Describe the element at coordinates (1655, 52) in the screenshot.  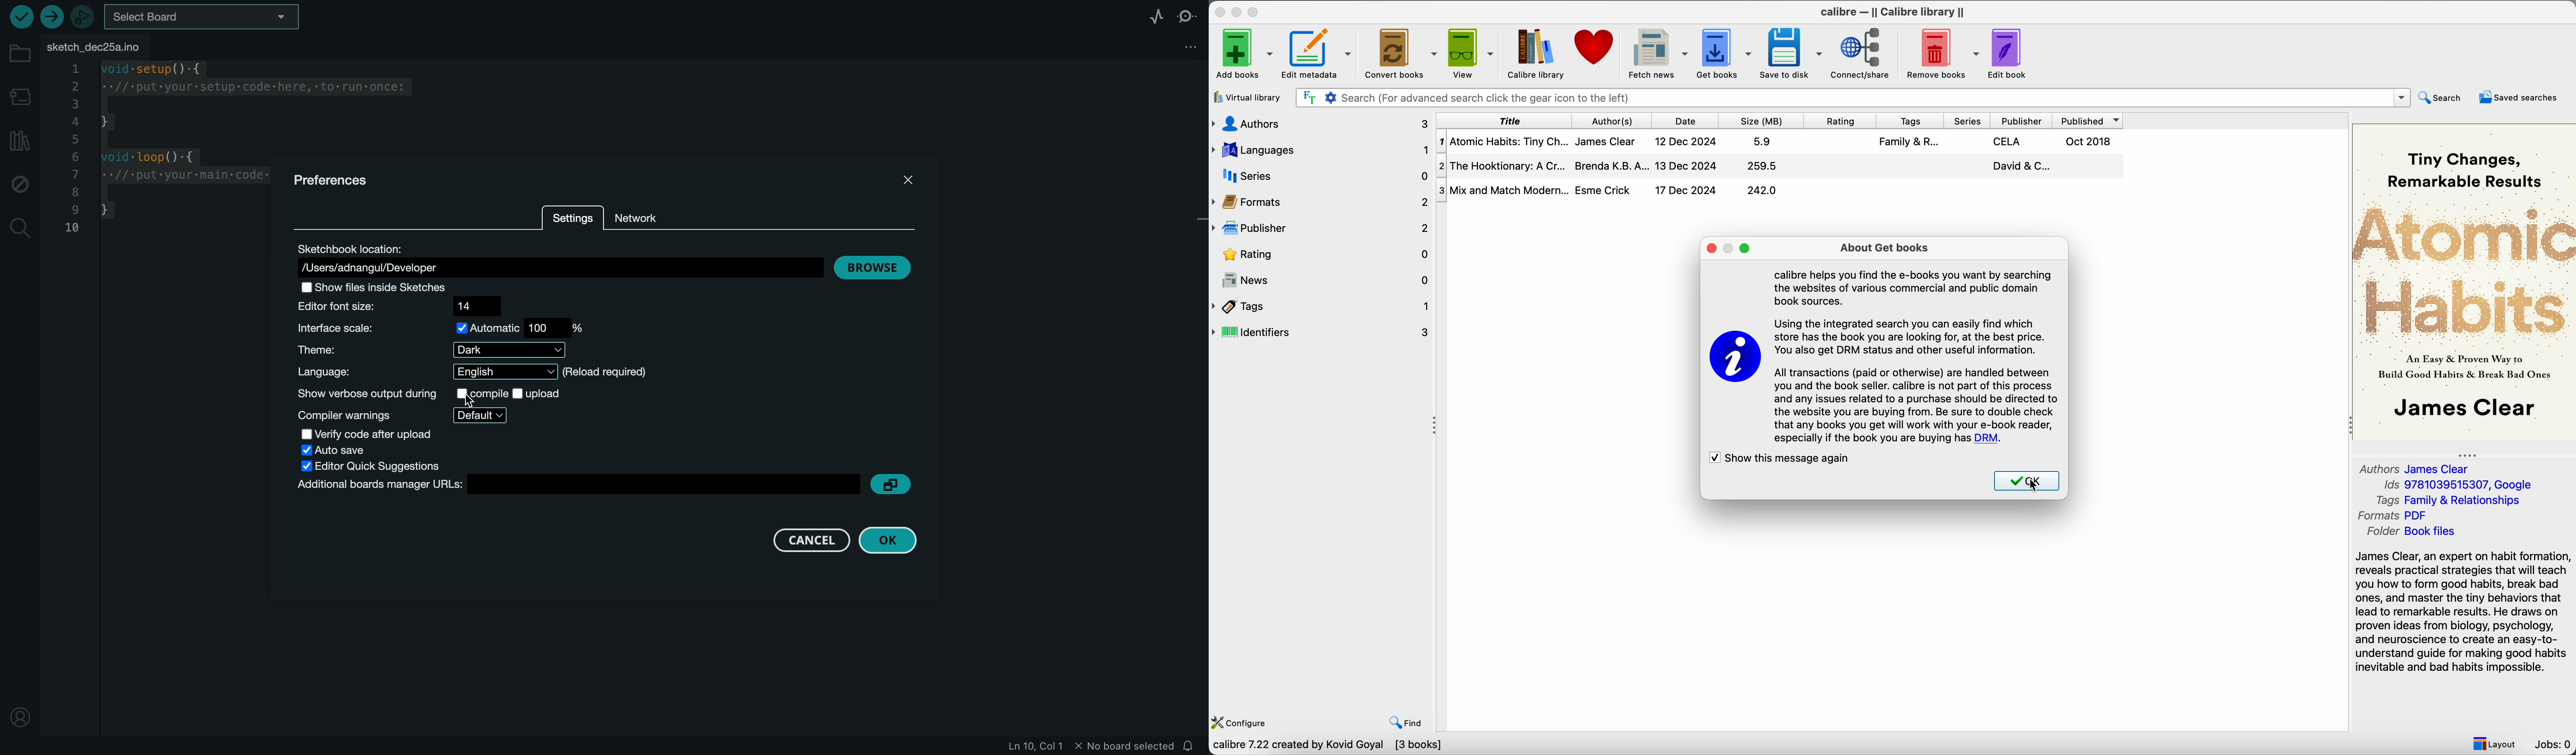
I see `fetch news` at that location.